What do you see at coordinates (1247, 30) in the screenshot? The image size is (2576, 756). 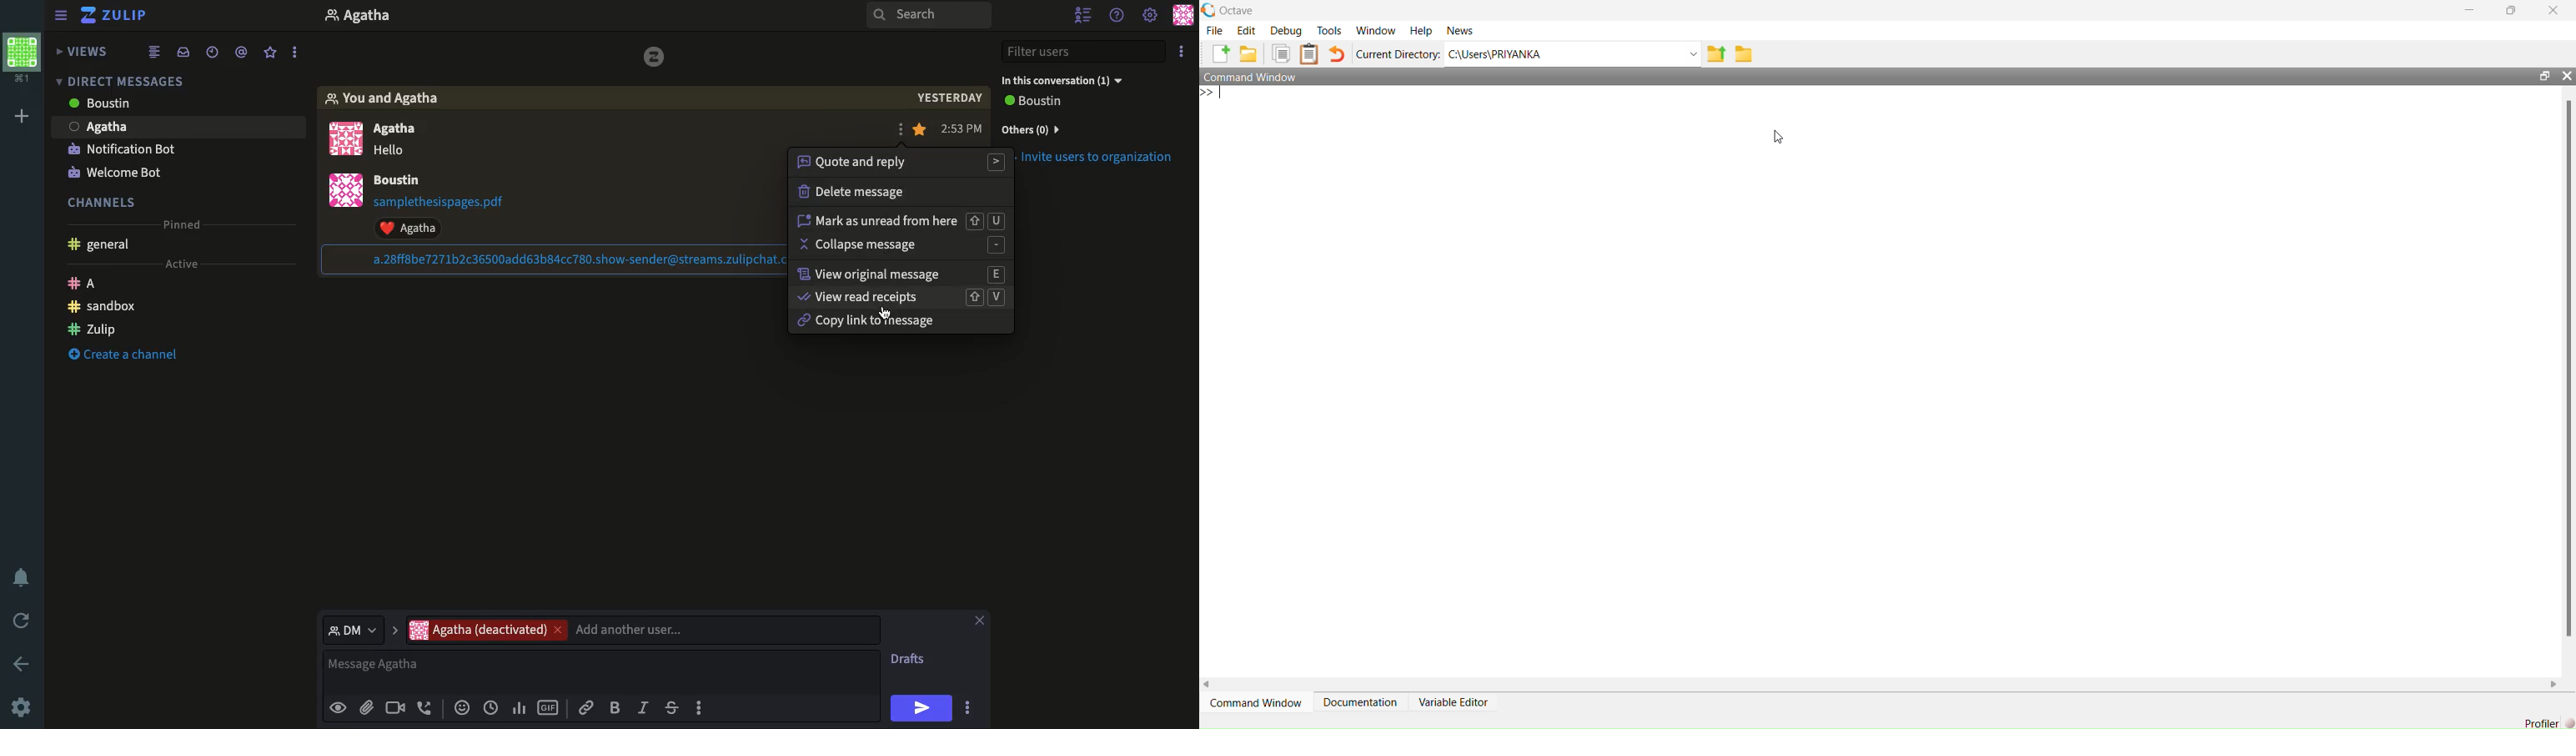 I see `Edit` at bounding box center [1247, 30].